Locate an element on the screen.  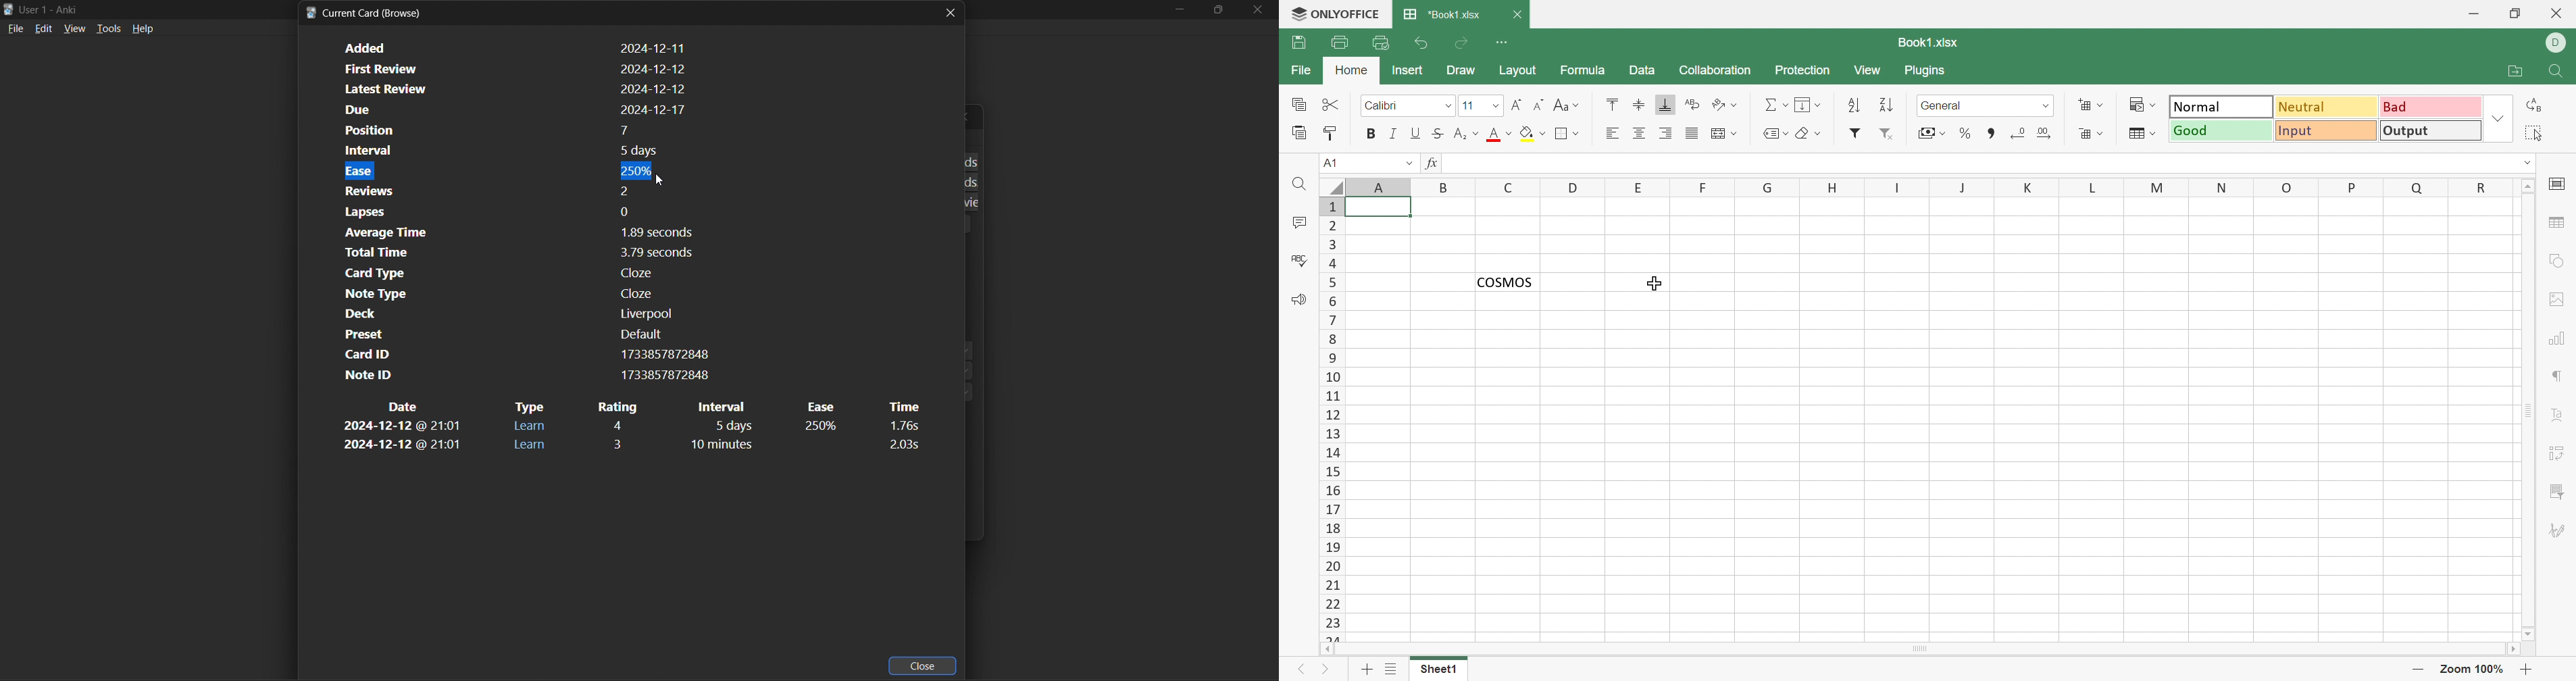
card first review dat is located at coordinates (512, 67).